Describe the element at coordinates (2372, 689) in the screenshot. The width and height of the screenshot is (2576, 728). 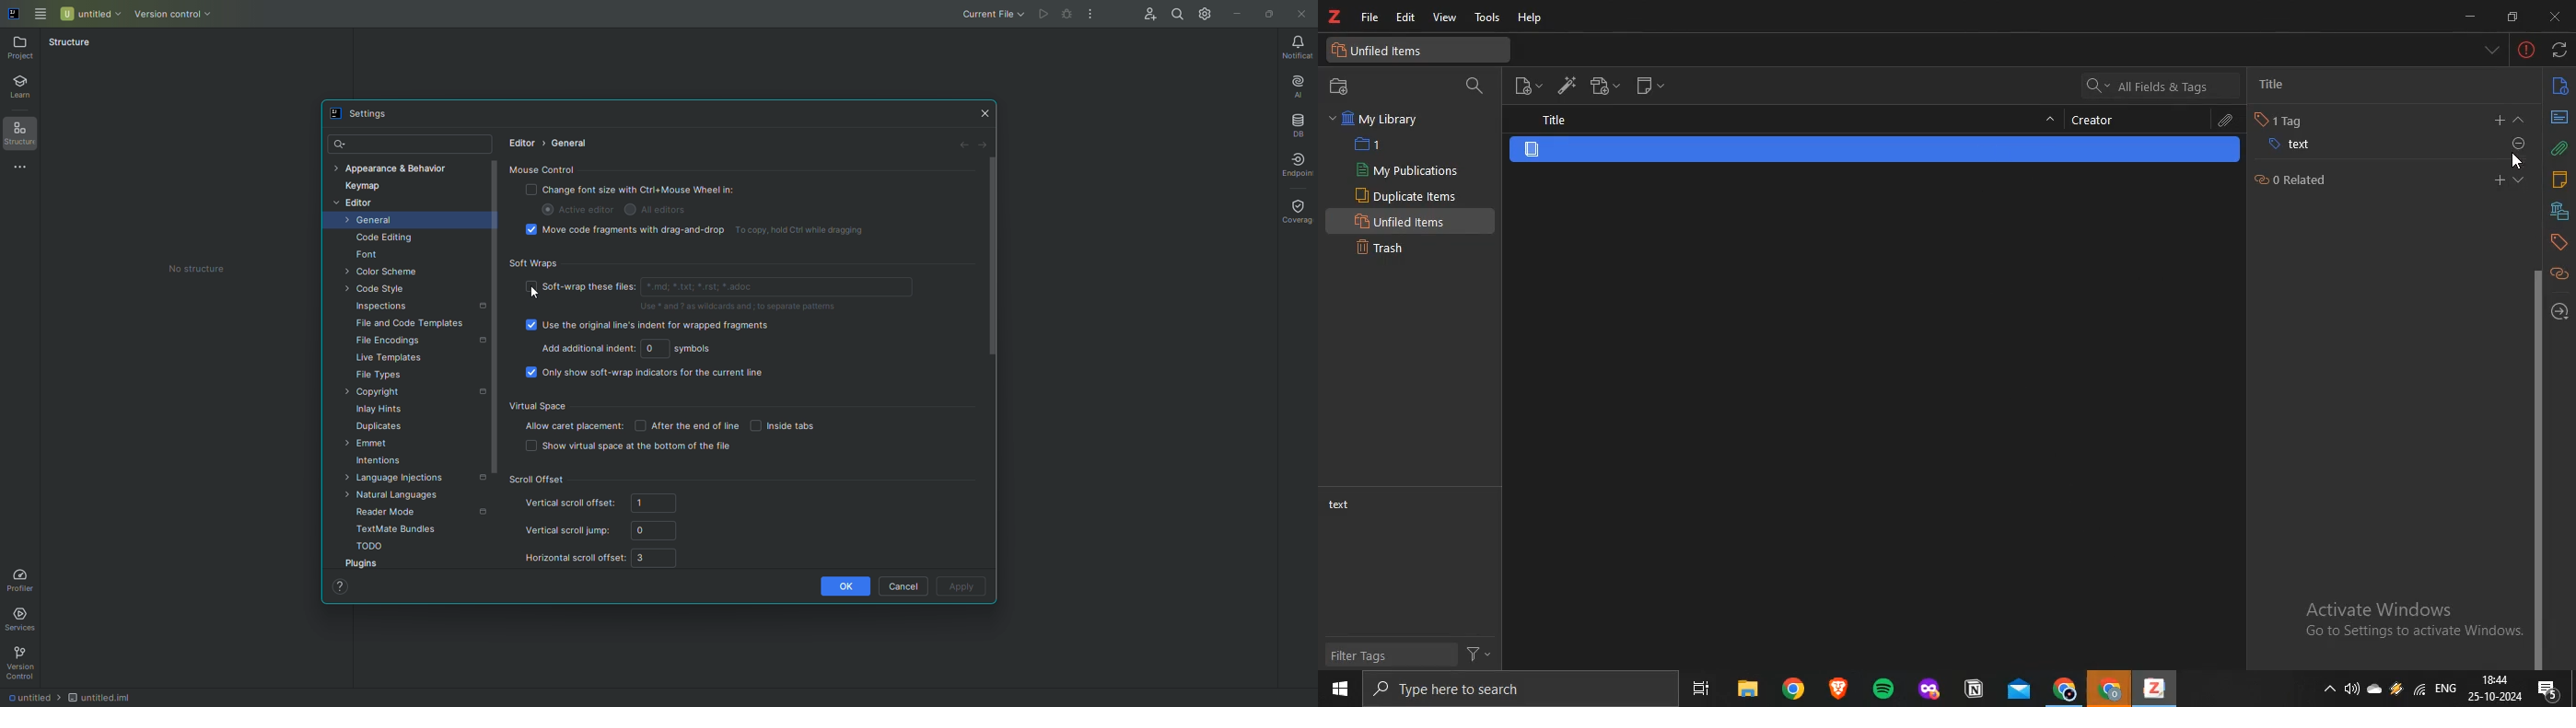
I see `onedrive` at that location.